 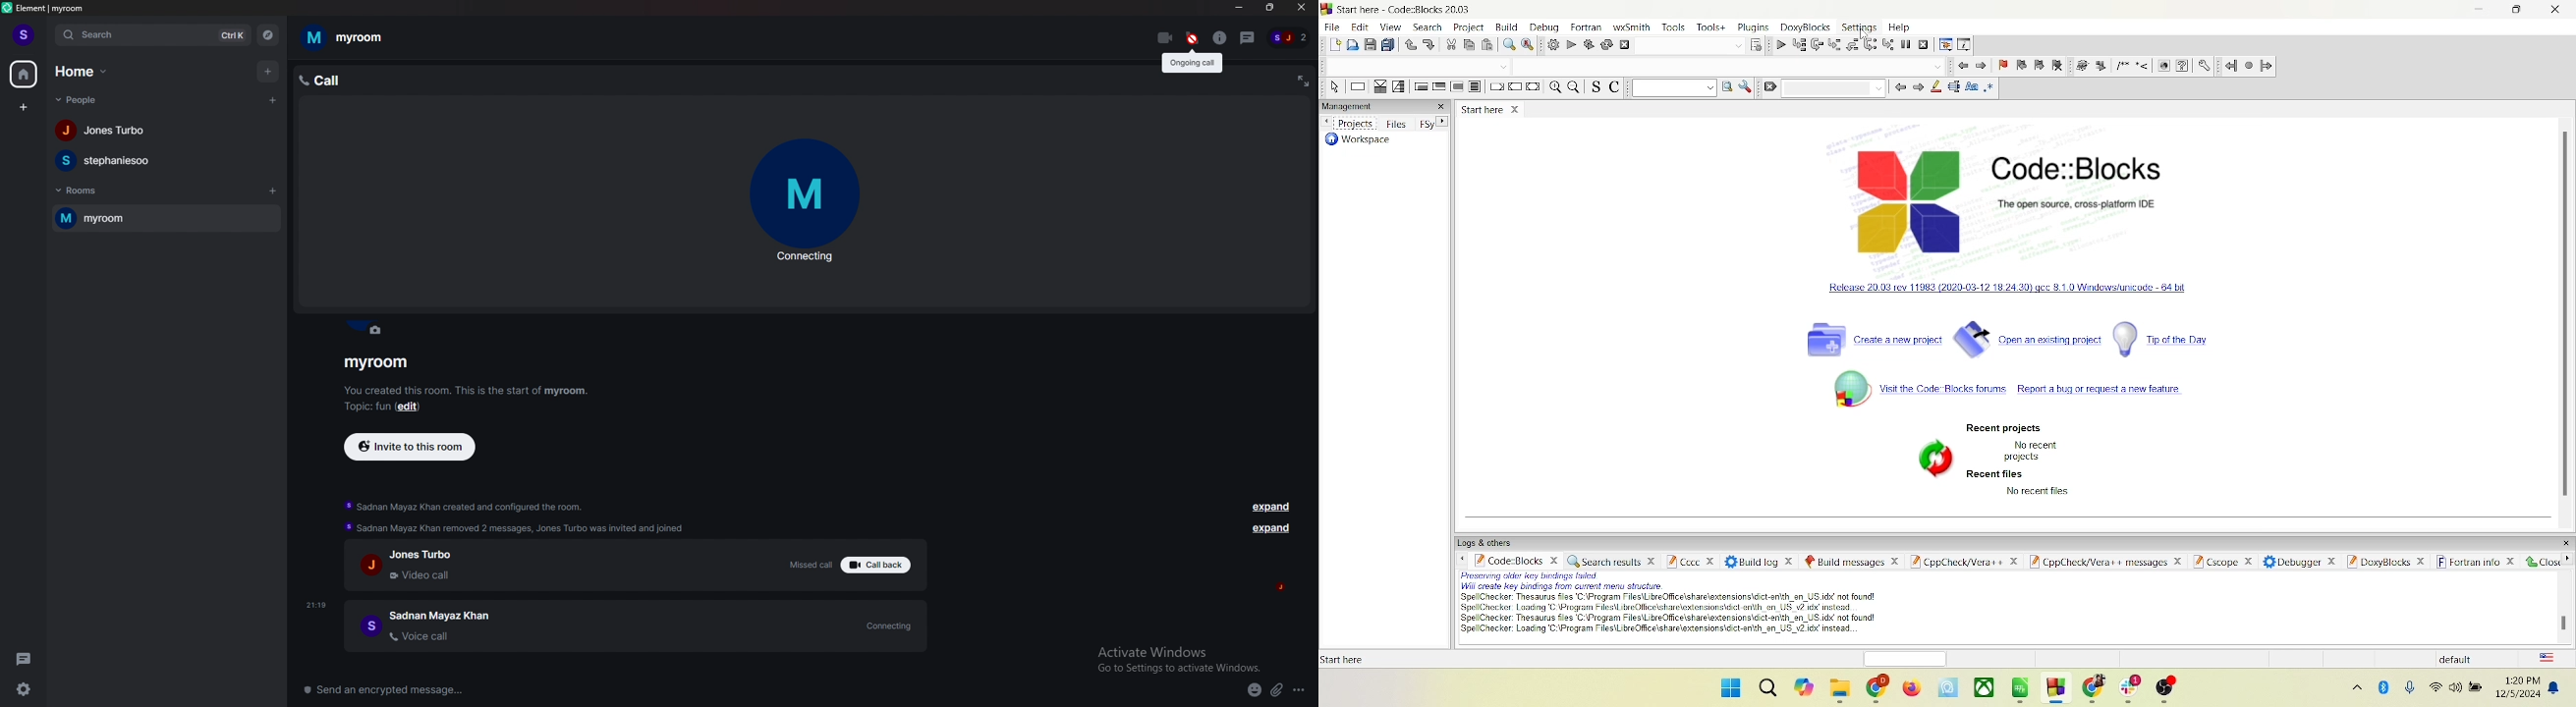 I want to click on next line, so click(x=1817, y=44).